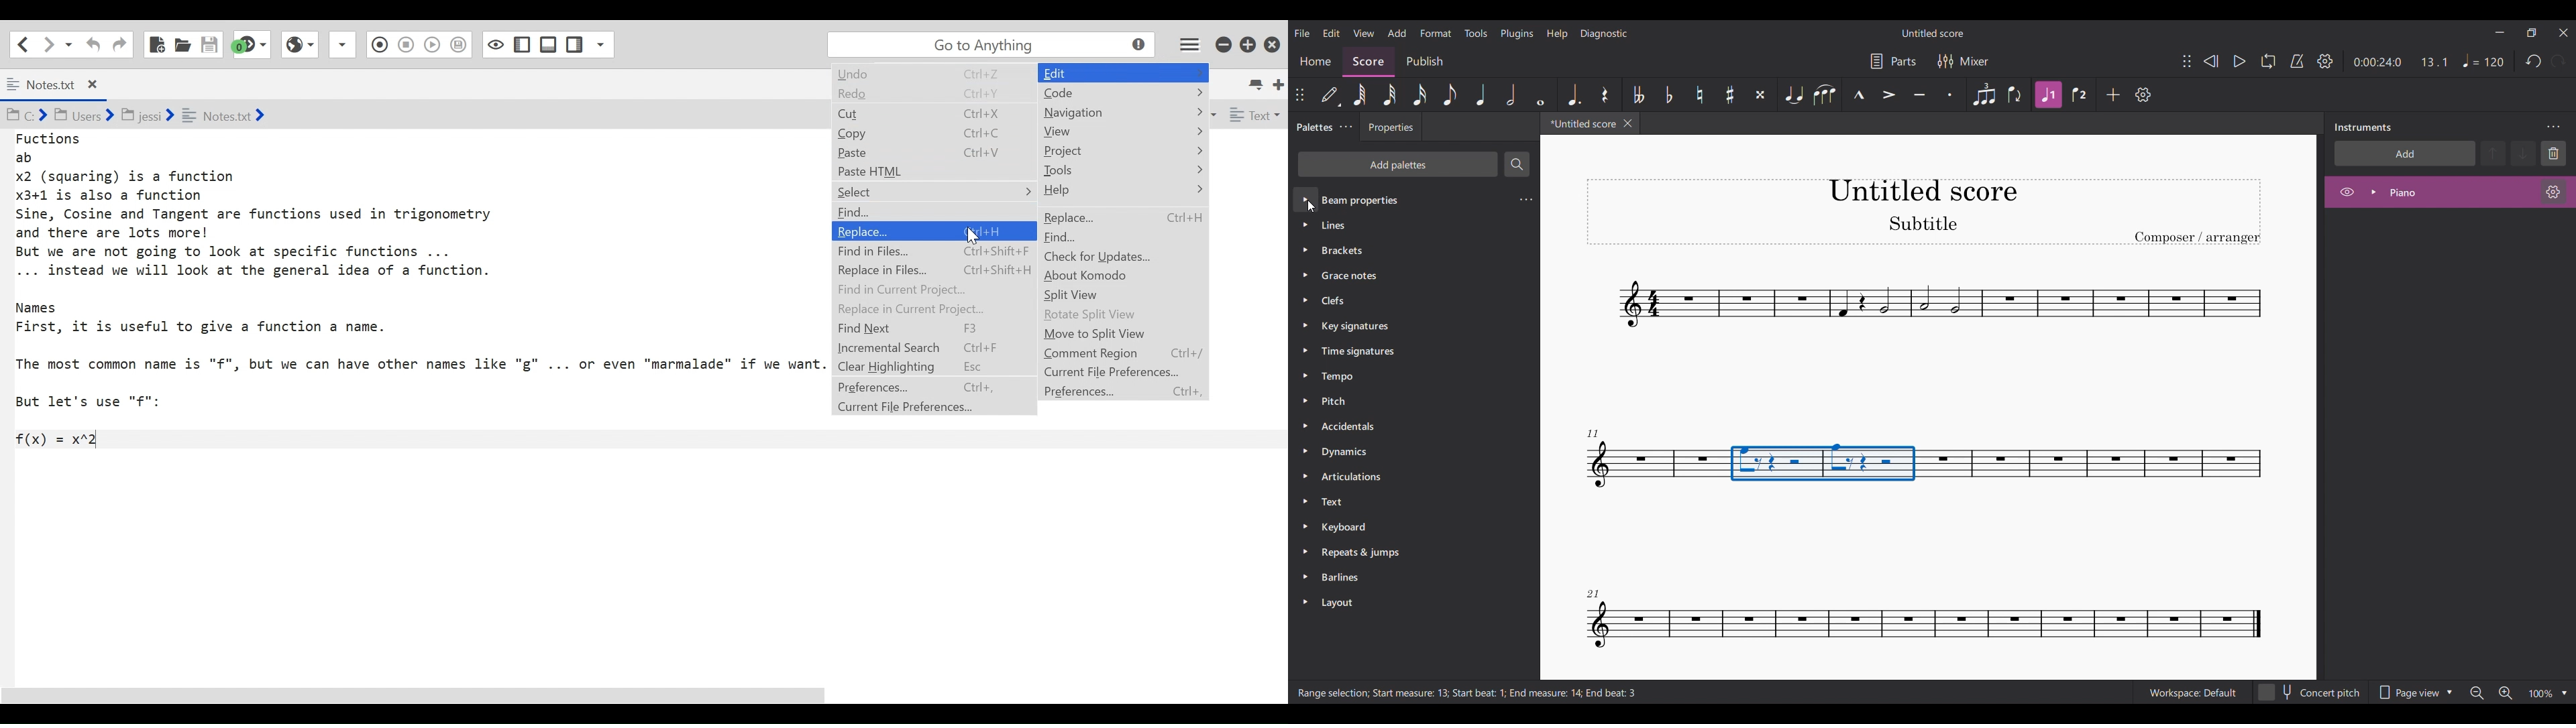 The height and width of the screenshot is (728, 2576). I want to click on Show specific Sidepane, so click(590, 45).